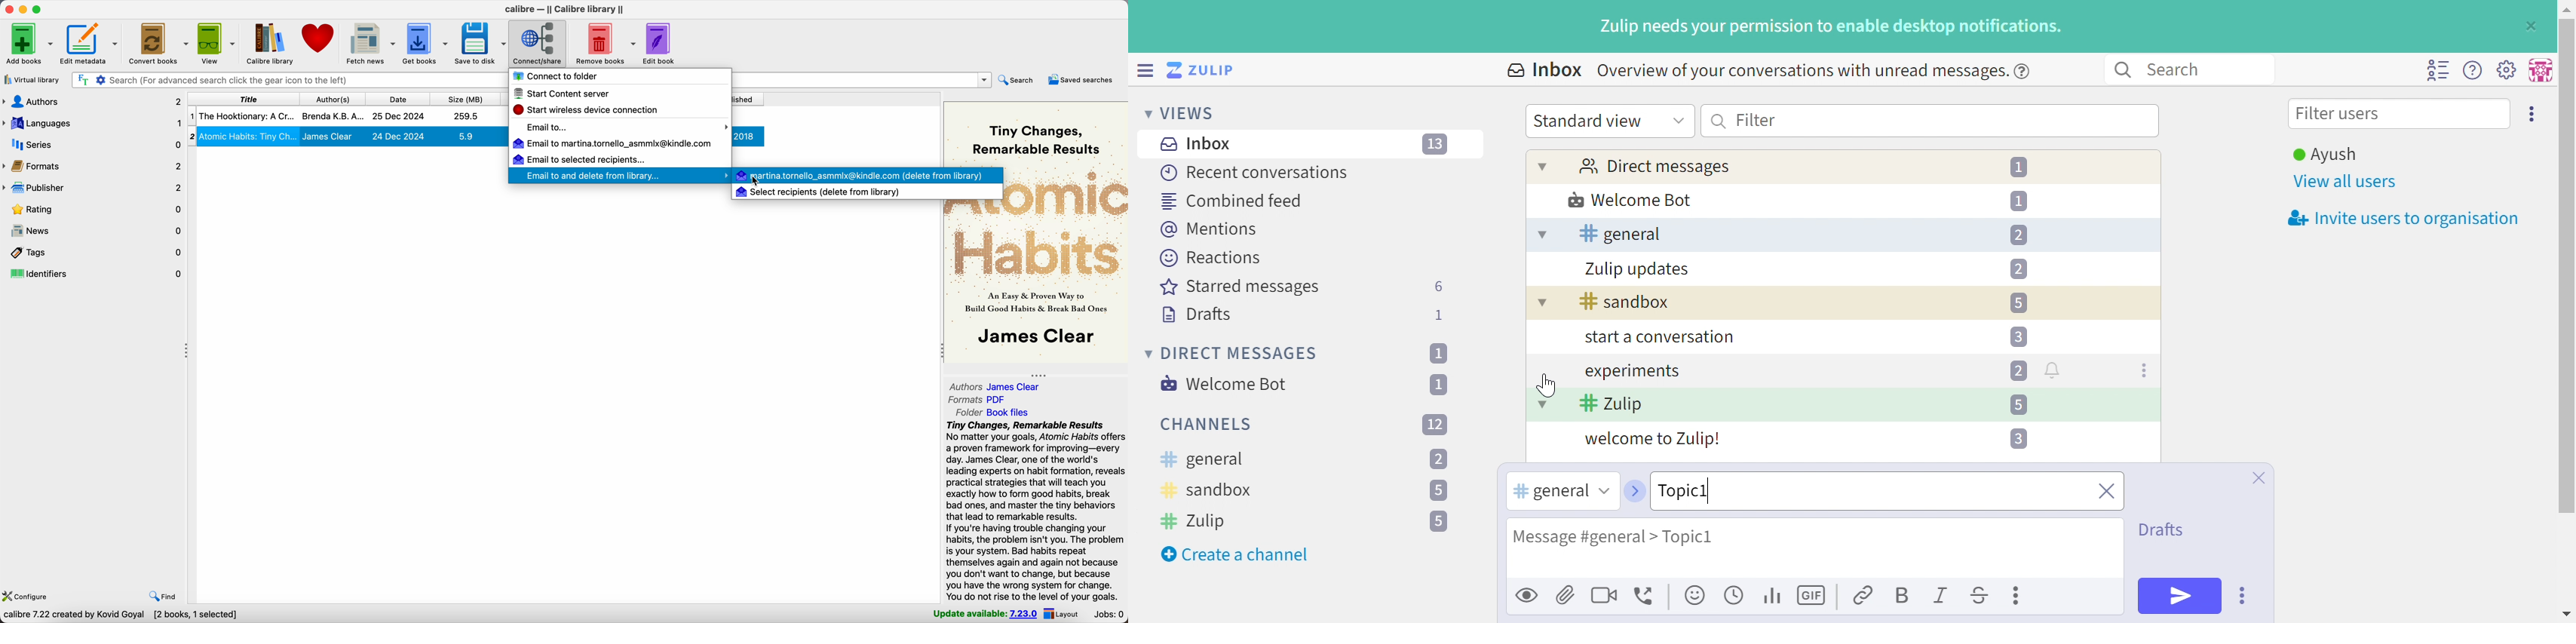 The image size is (2576, 644). Describe the element at coordinates (1035, 139) in the screenshot. I see `Tiny Changes,
Remarkable Results` at that location.